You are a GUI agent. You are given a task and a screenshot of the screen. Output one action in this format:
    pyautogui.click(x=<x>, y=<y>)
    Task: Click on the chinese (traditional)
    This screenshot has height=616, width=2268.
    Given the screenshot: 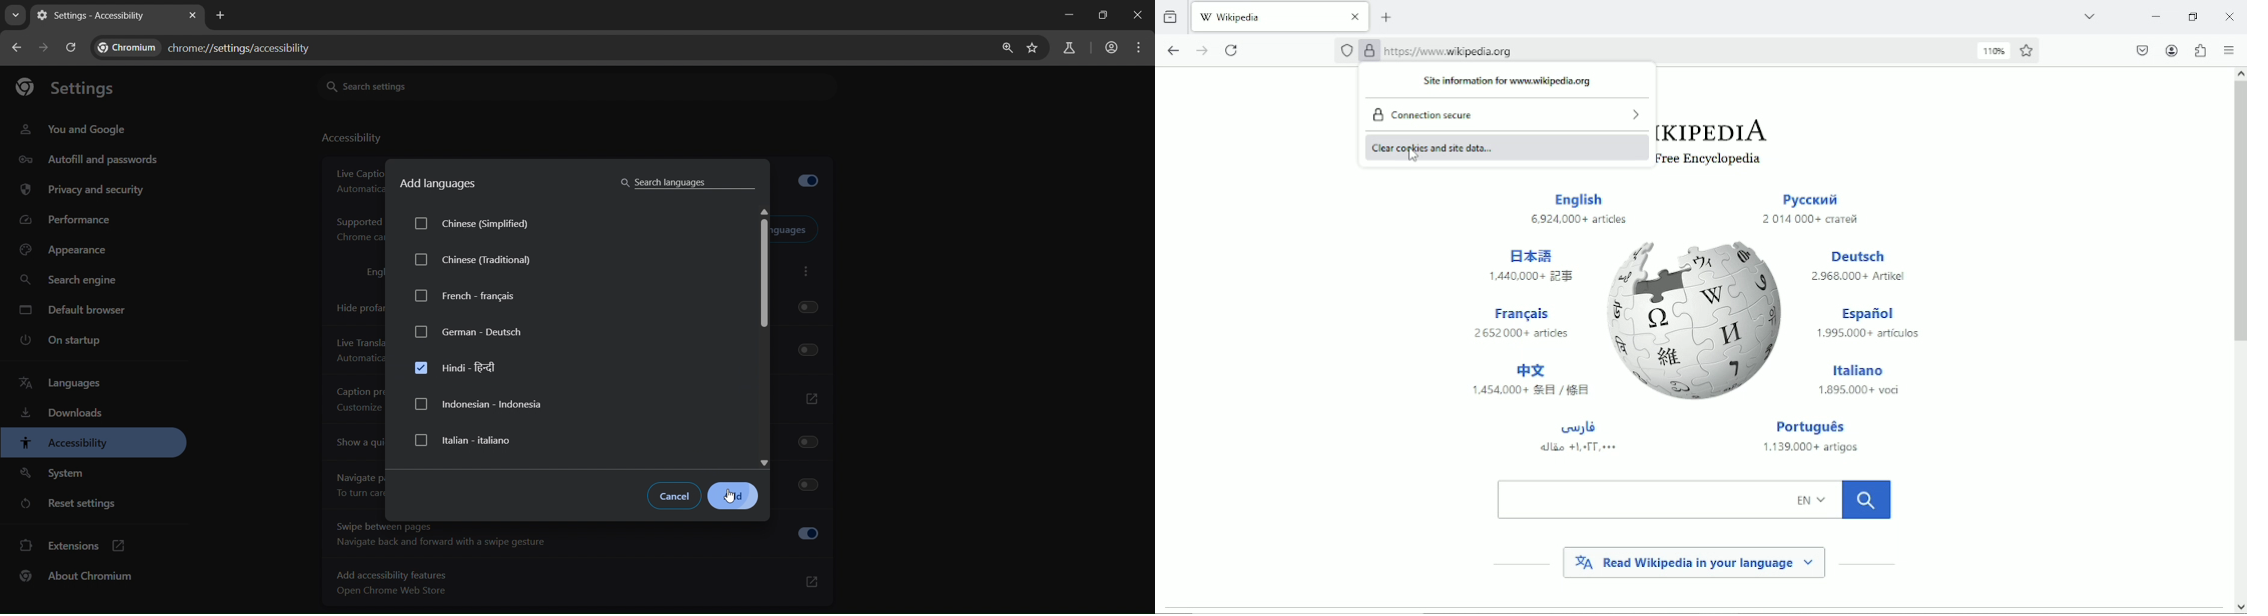 What is the action you would take?
    pyautogui.click(x=476, y=262)
    